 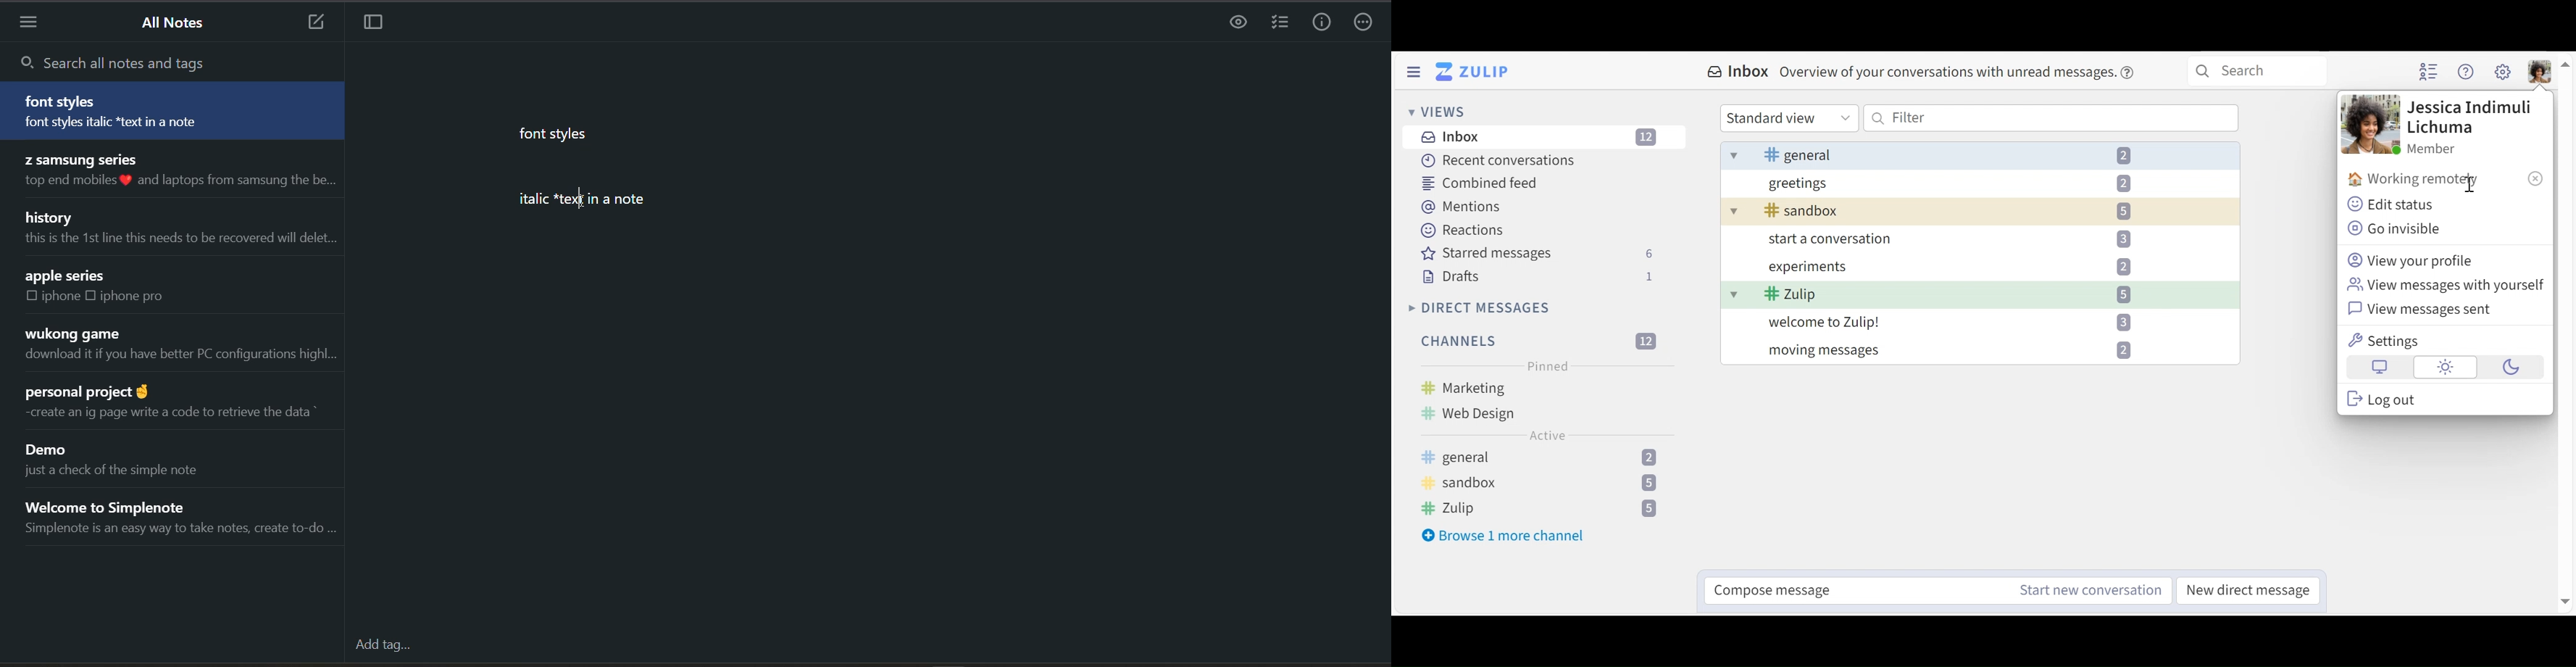 What do you see at coordinates (1434, 112) in the screenshot?
I see `Views` at bounding box center [1434, 112].